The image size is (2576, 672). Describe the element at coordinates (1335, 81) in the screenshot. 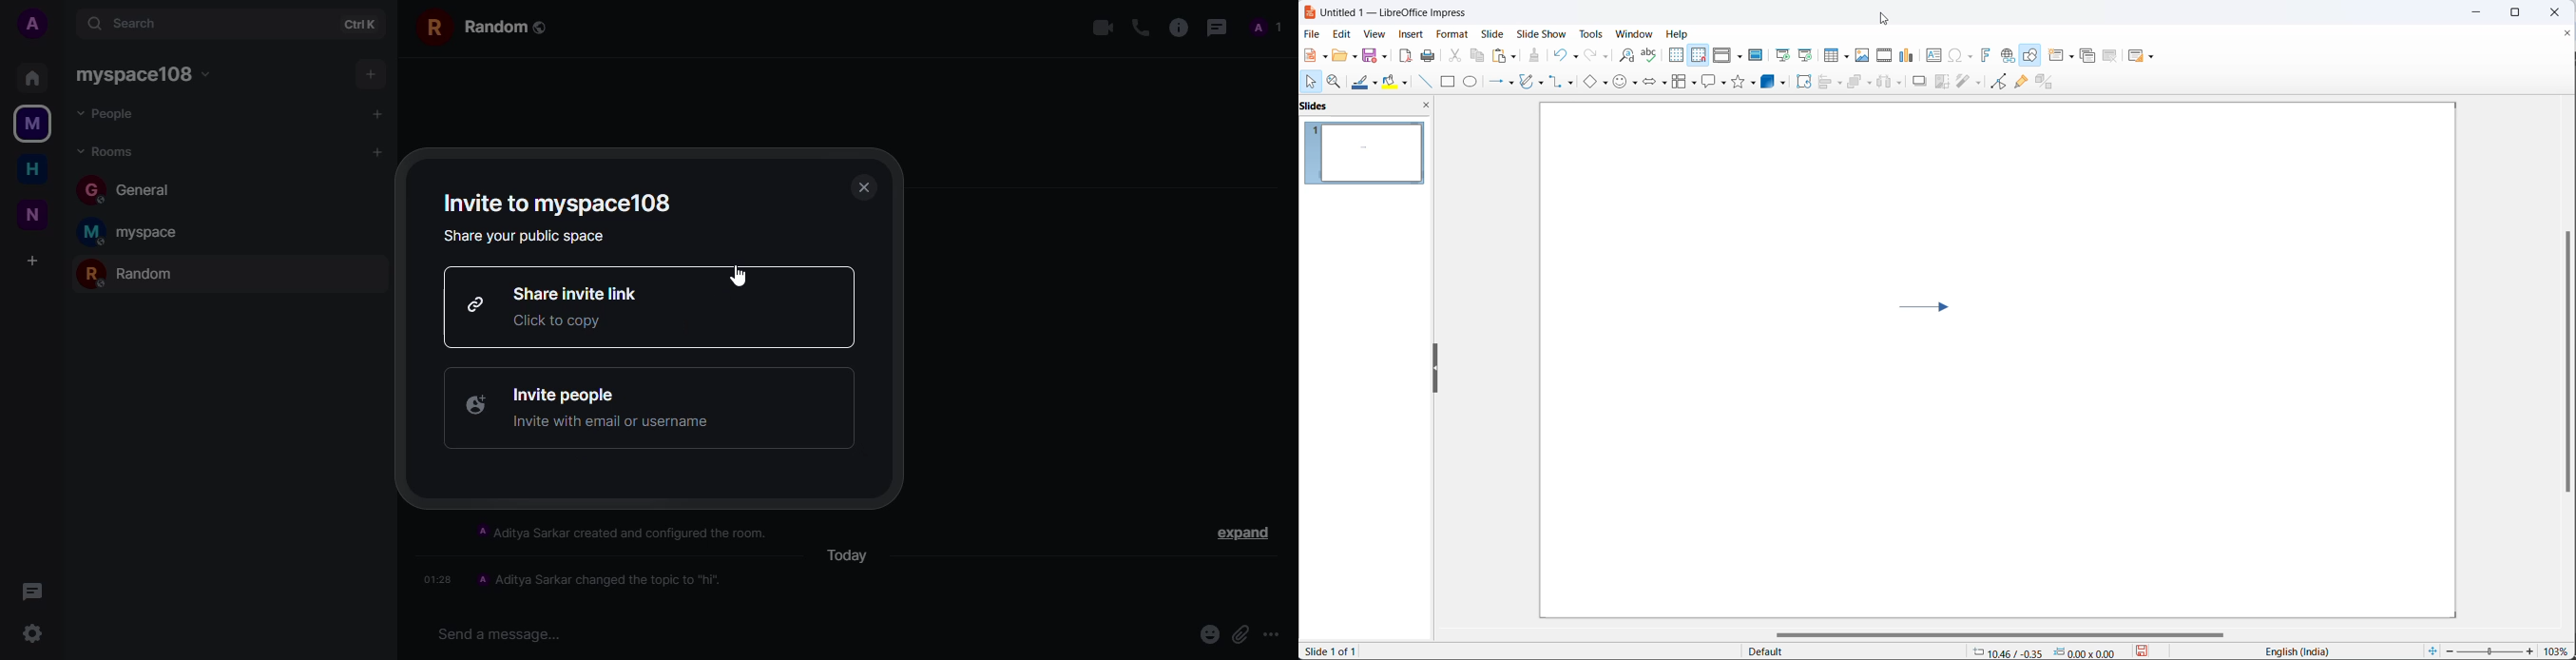

I see `zoom and pan` at that location.